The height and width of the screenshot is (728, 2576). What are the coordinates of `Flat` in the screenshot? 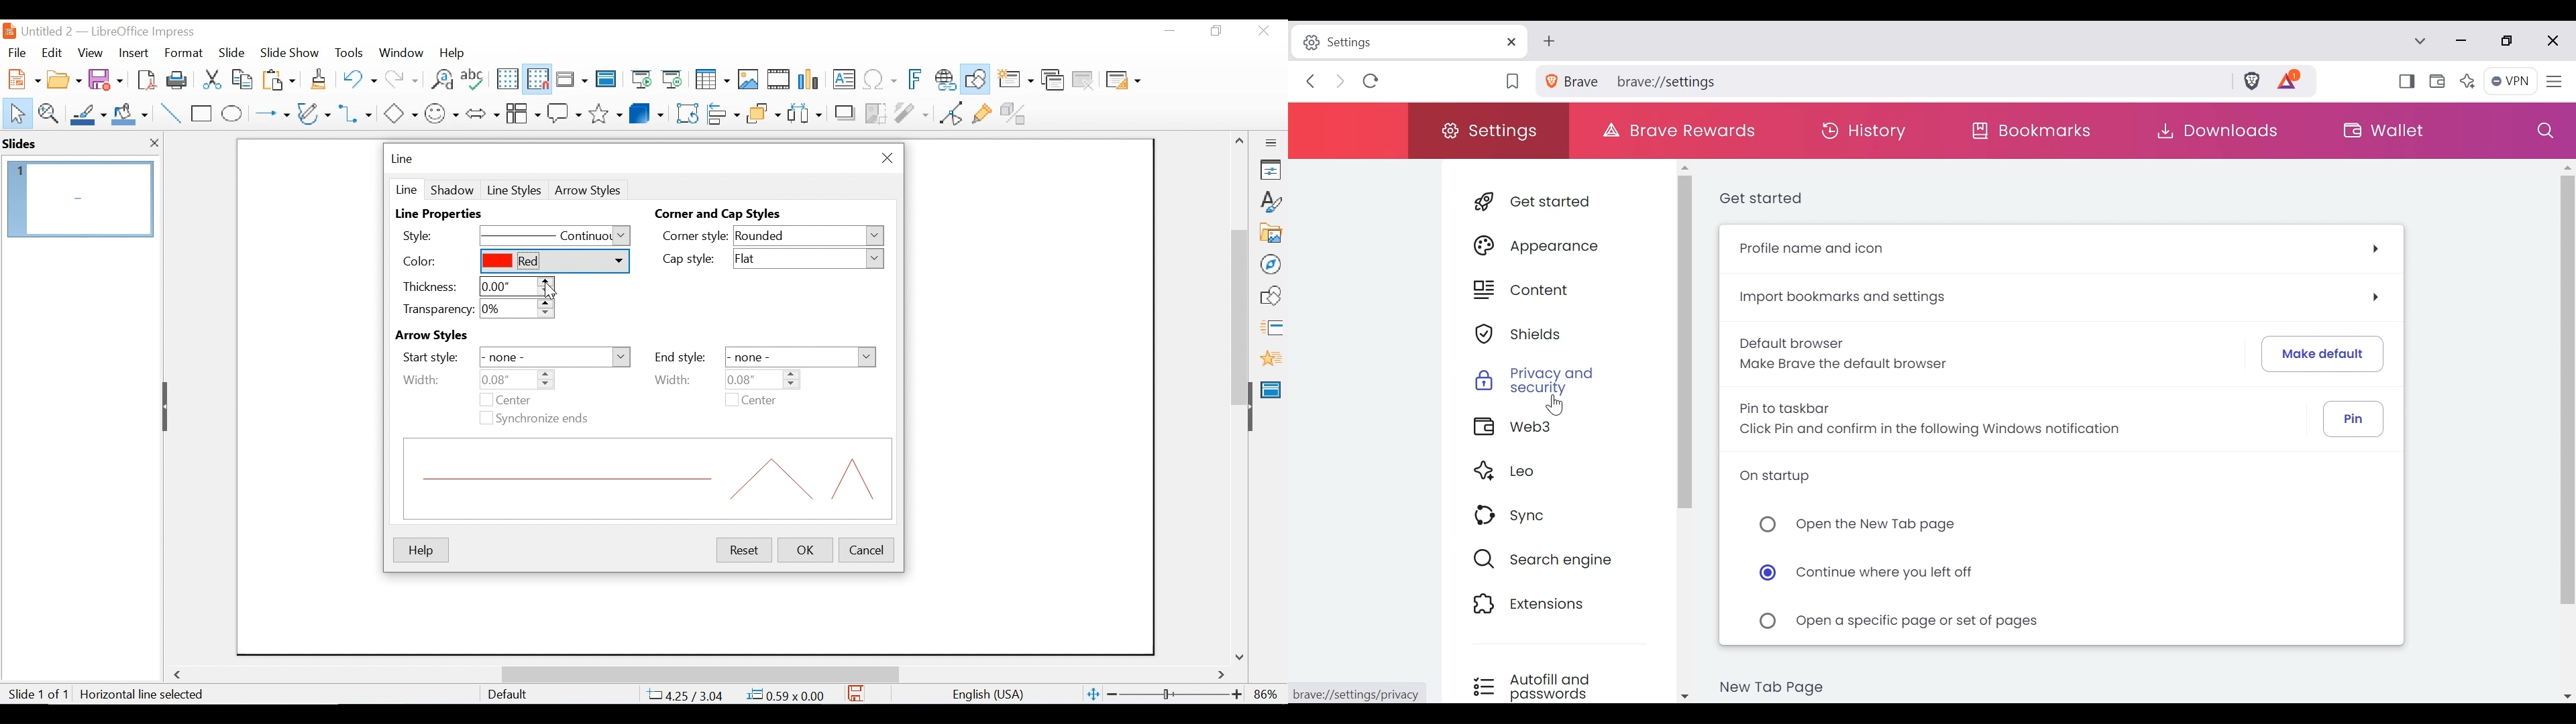 It's located at (810, 259).